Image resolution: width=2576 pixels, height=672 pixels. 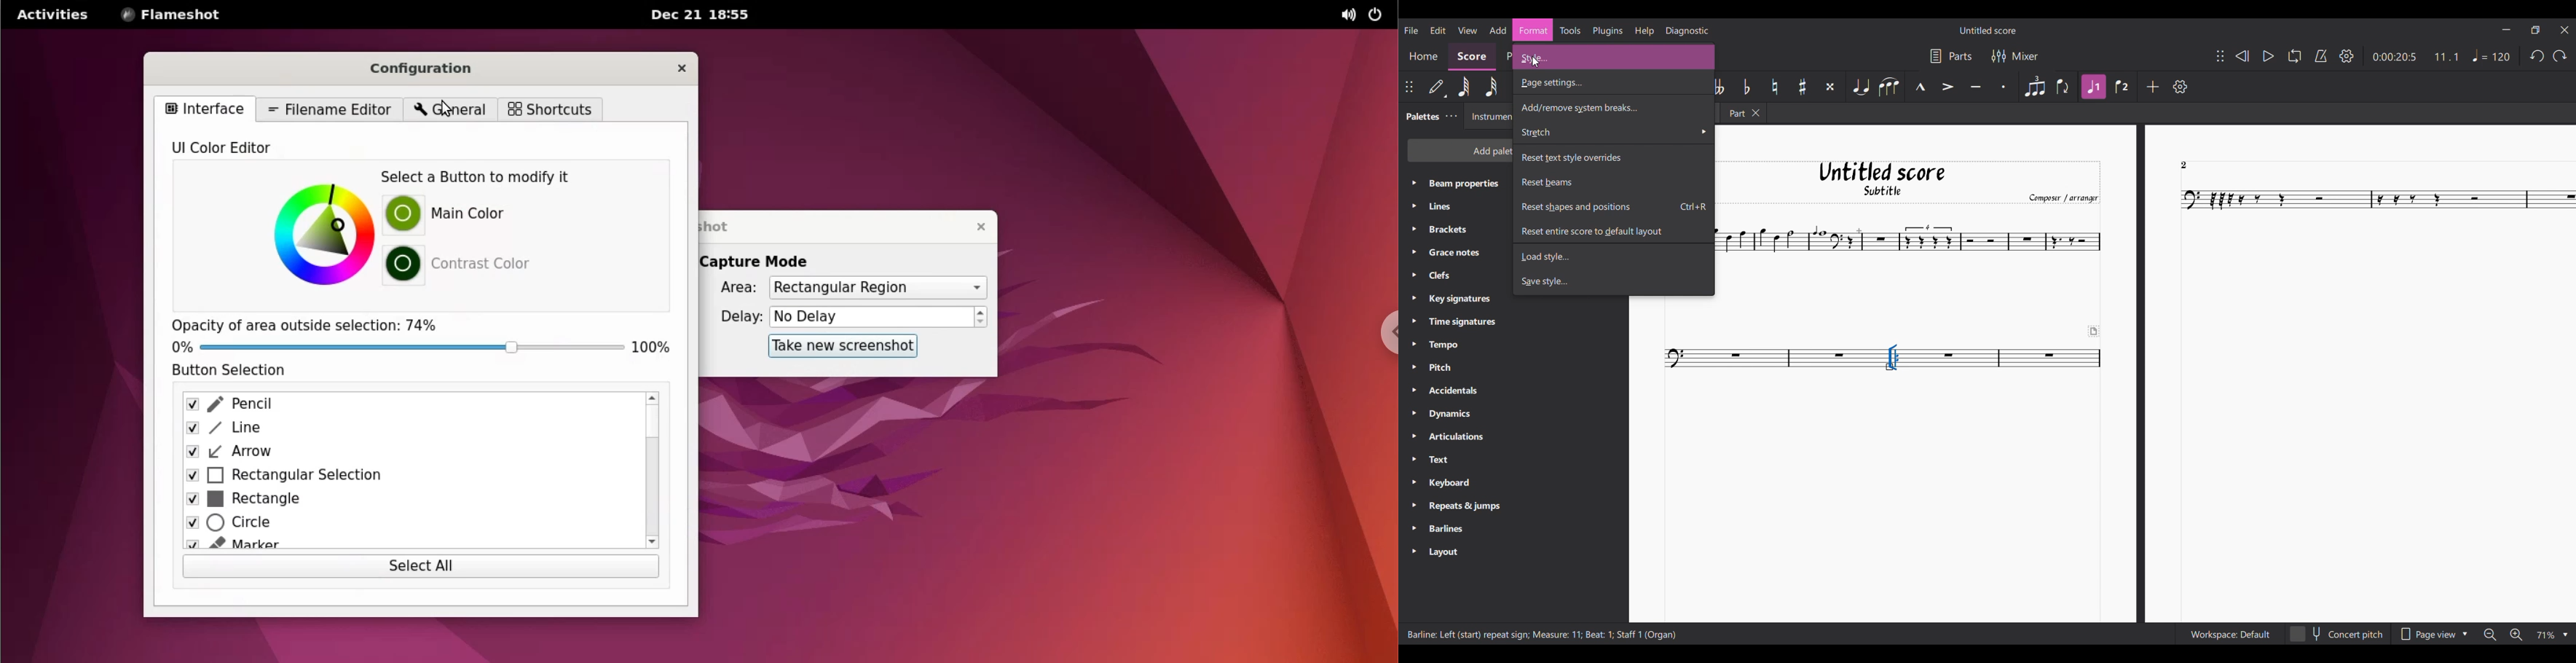 I want to click on Add/remove system breaks, so click(x=1613, y=106).